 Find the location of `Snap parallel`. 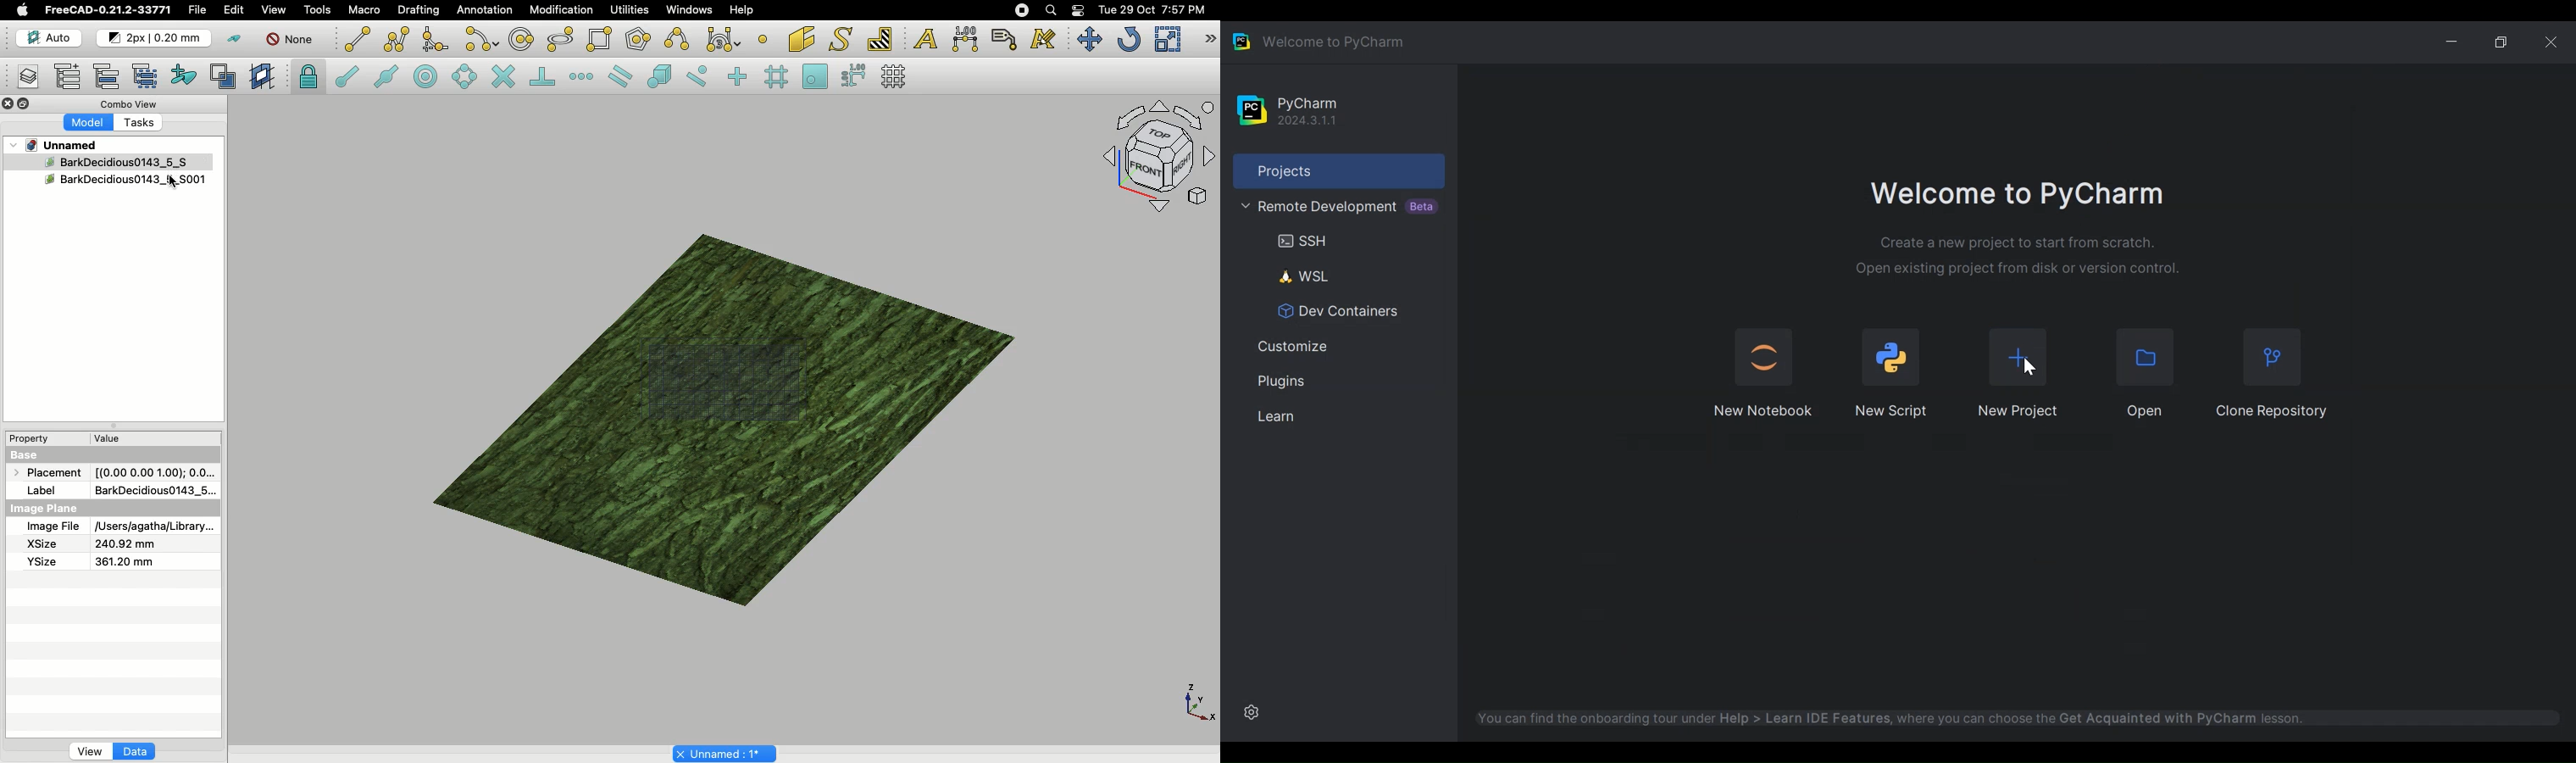

Snap parallel is located at coordinates (620, 76).